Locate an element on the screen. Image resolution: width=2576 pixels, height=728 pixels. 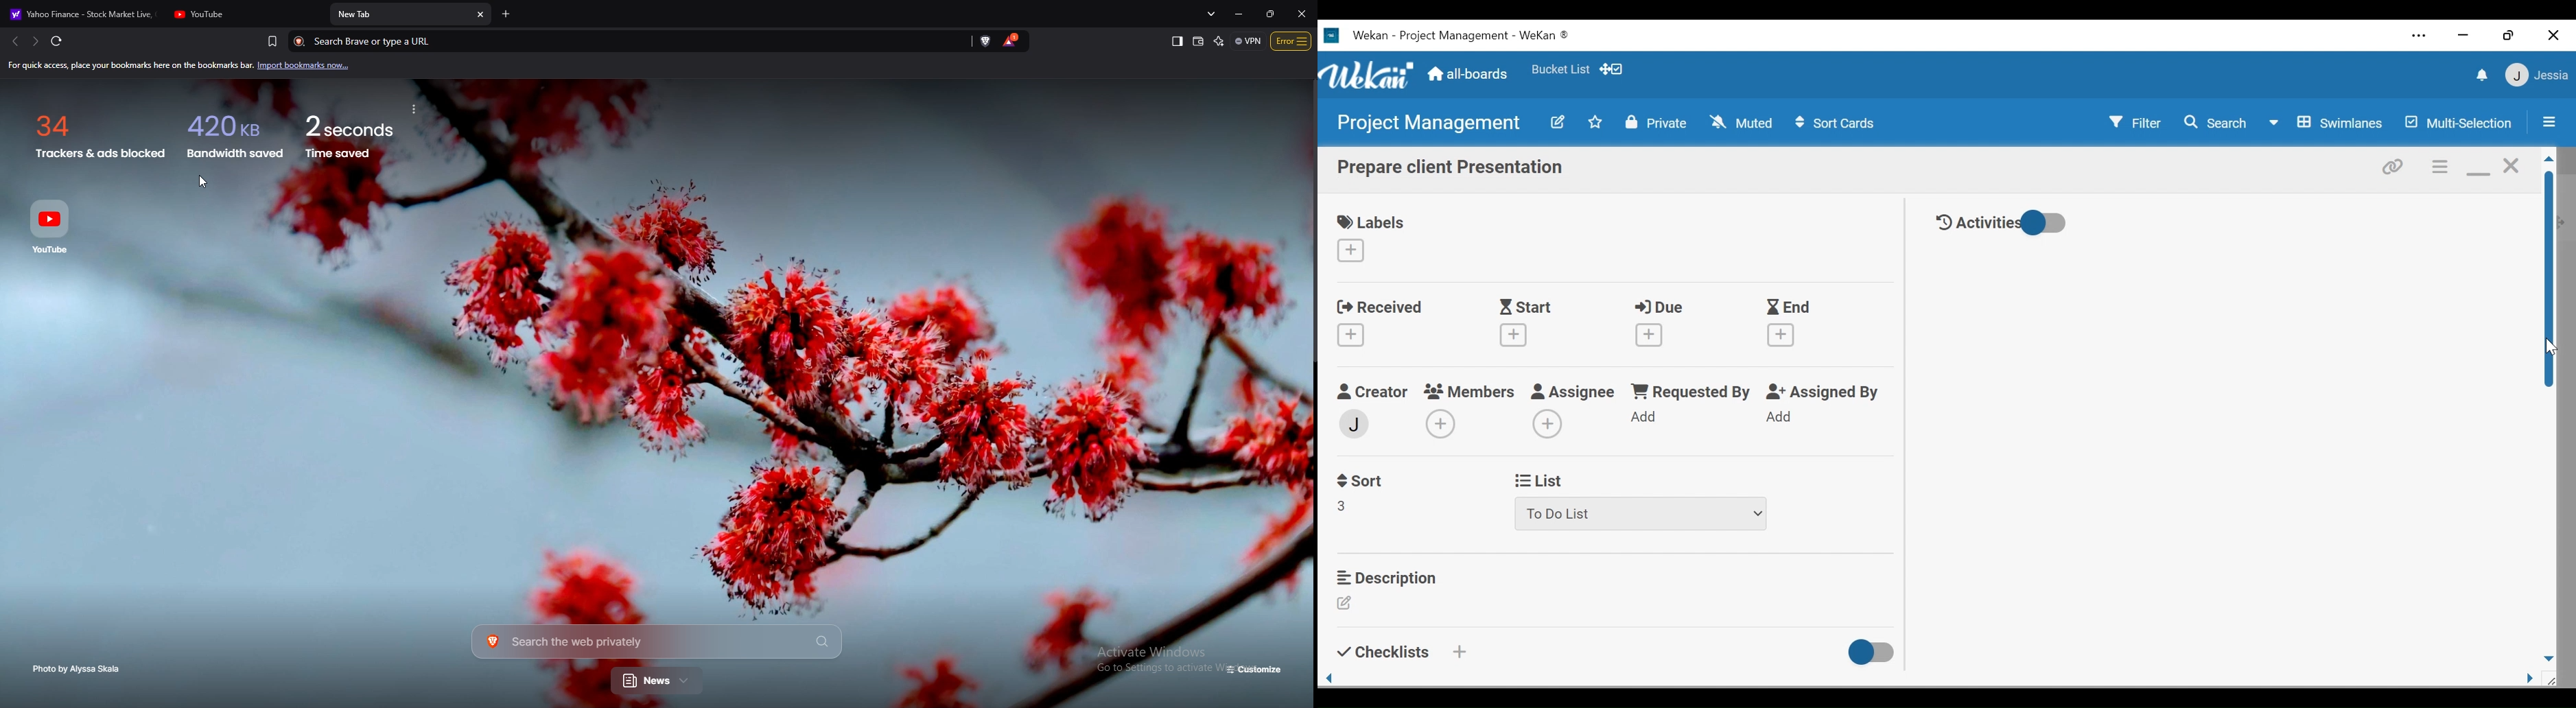
minimize is located at coordinates (2464, 35).